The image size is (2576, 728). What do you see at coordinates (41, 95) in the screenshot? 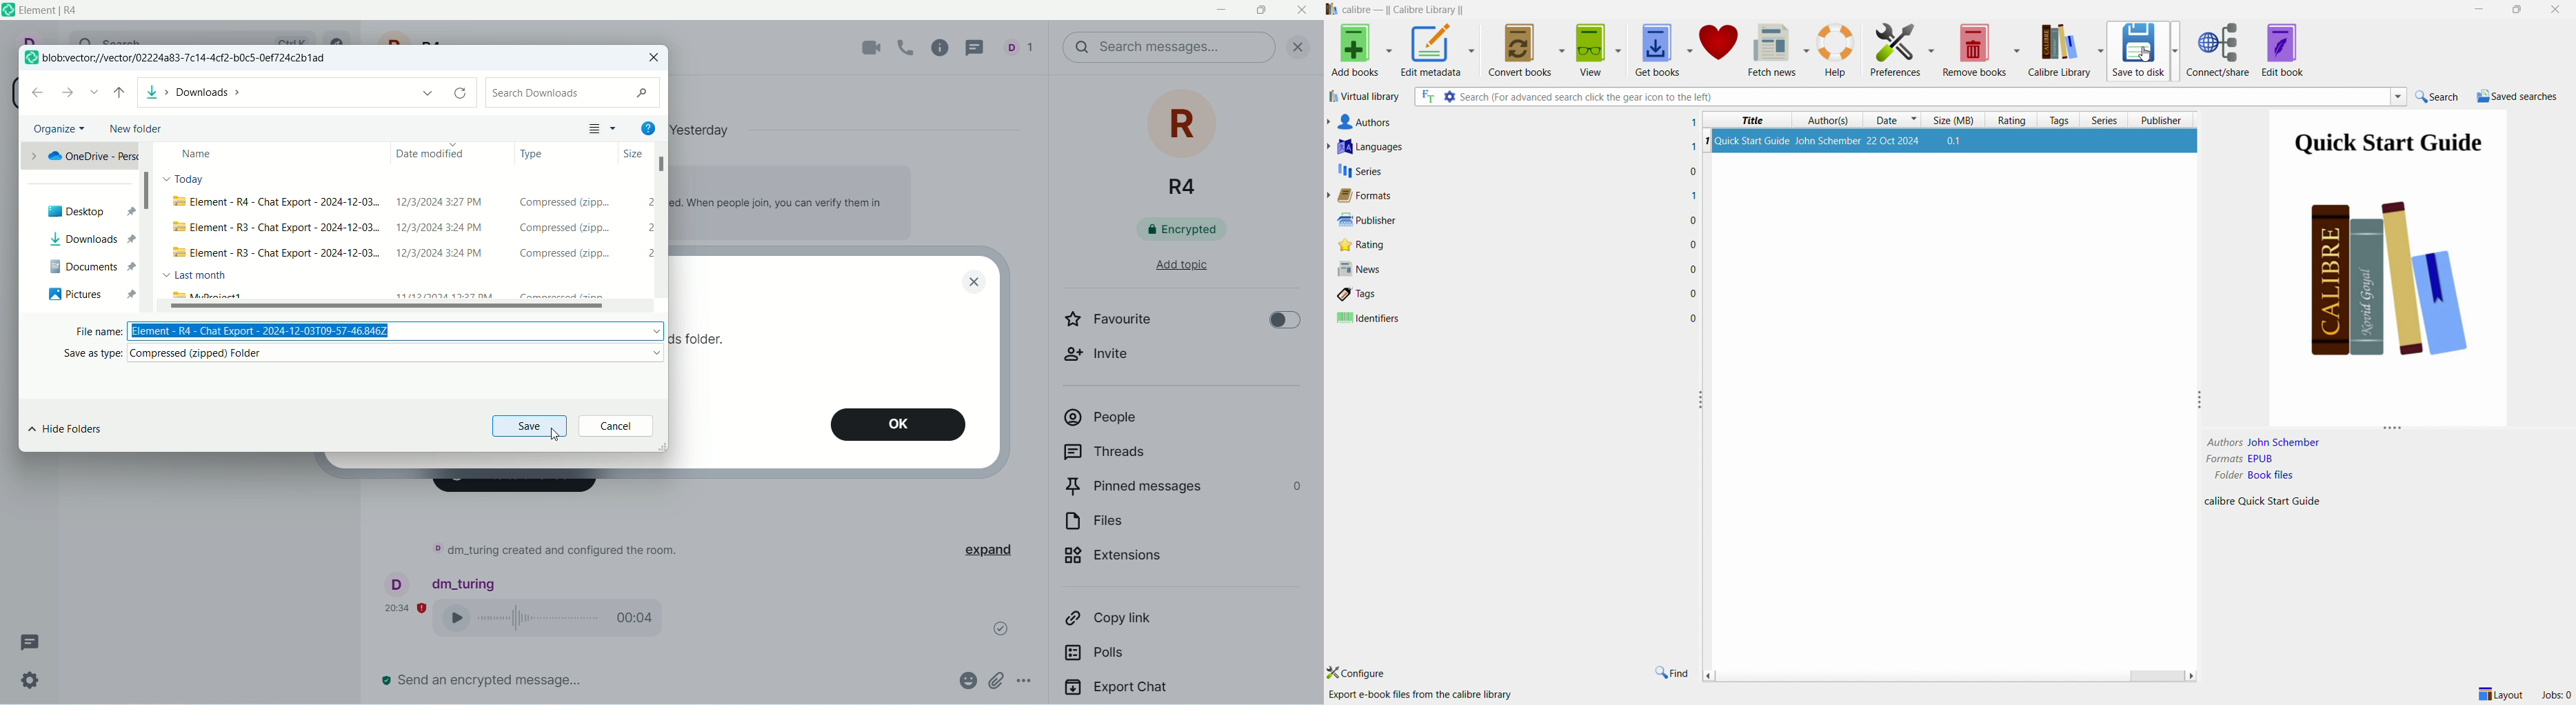
I see `to back` at bounding box center [41, 95].